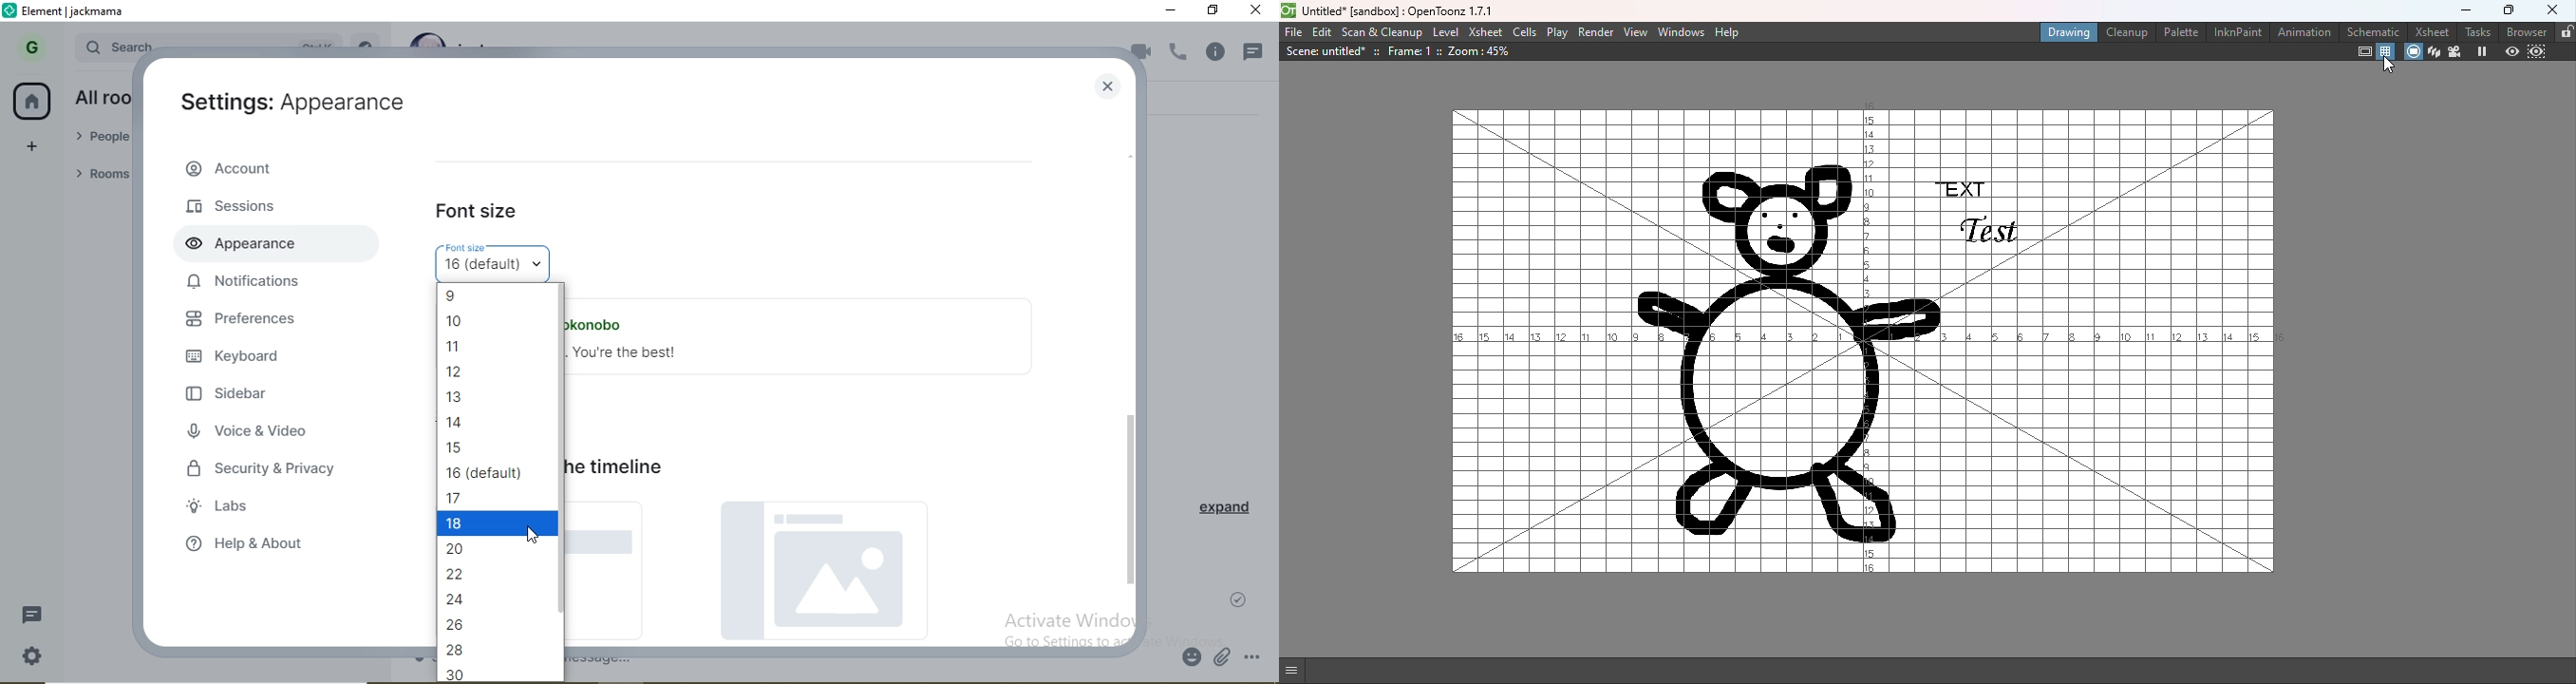  Describe the element at coordinates (635, 354) in the screenshot. I see `Hey you. You're the best!` at that location.